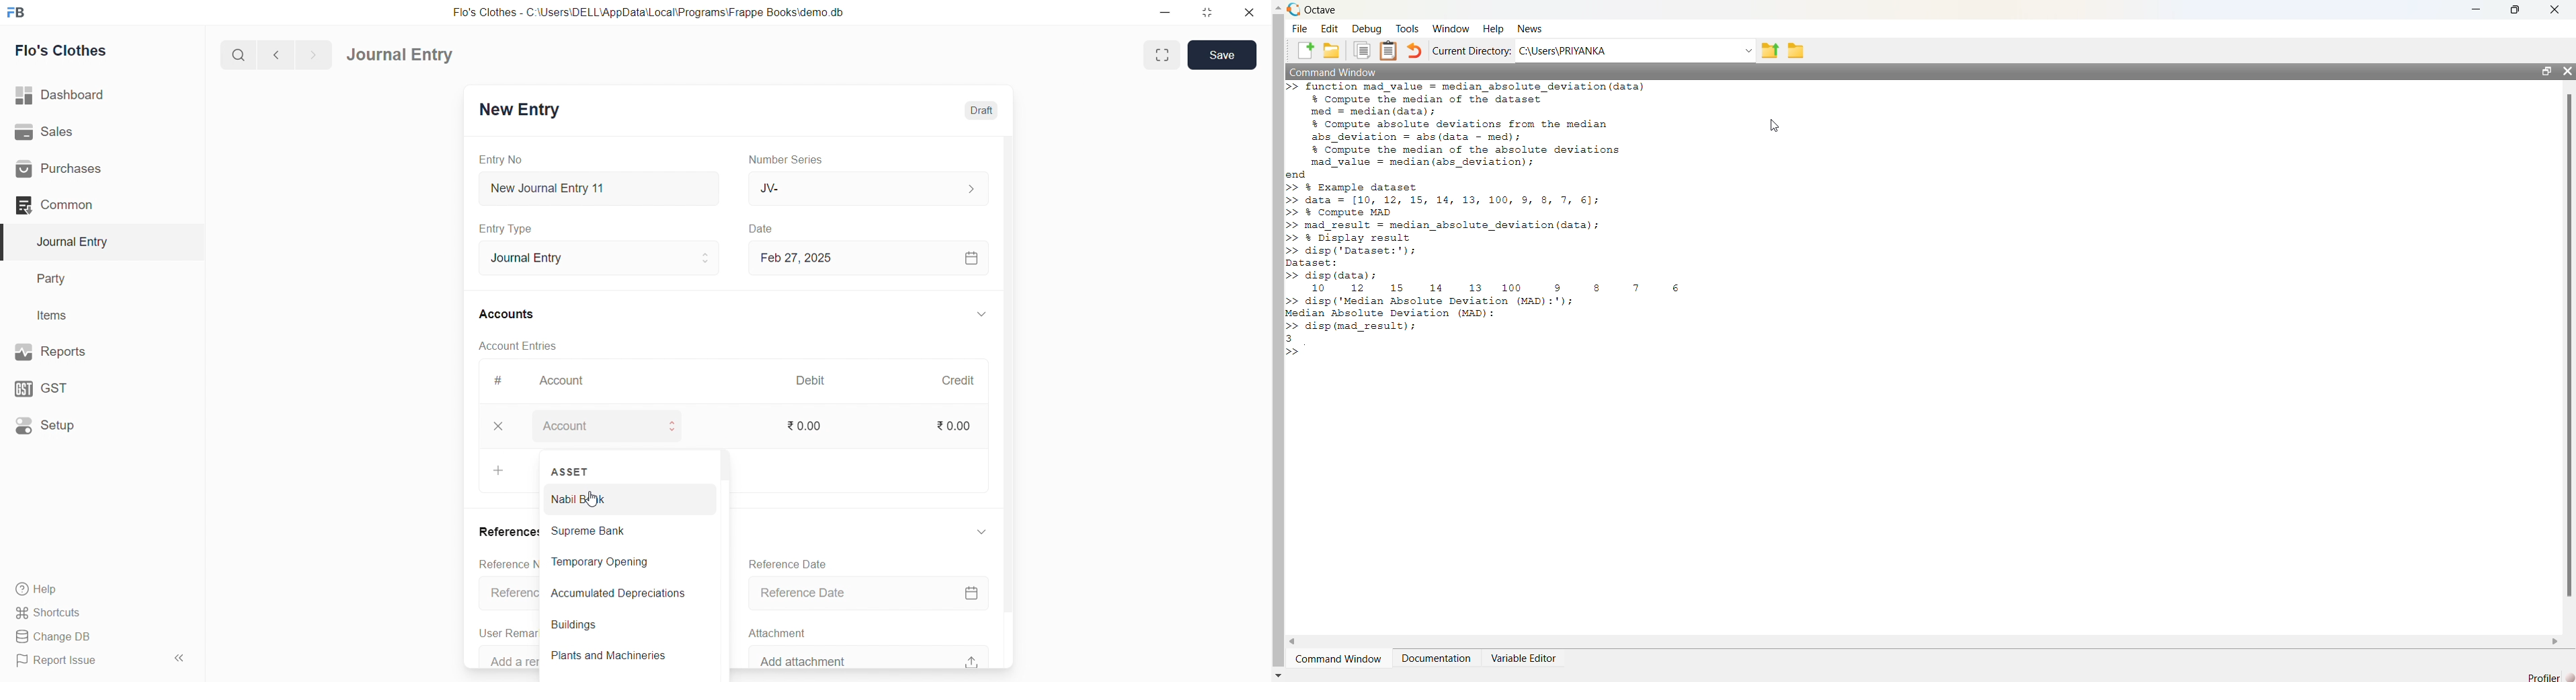 This screenshot has height=700, width=2576. What do you see at coordinates (181, 658) in the screenshot?
I see `collapse sidebar` at bounding box center [181, 658].